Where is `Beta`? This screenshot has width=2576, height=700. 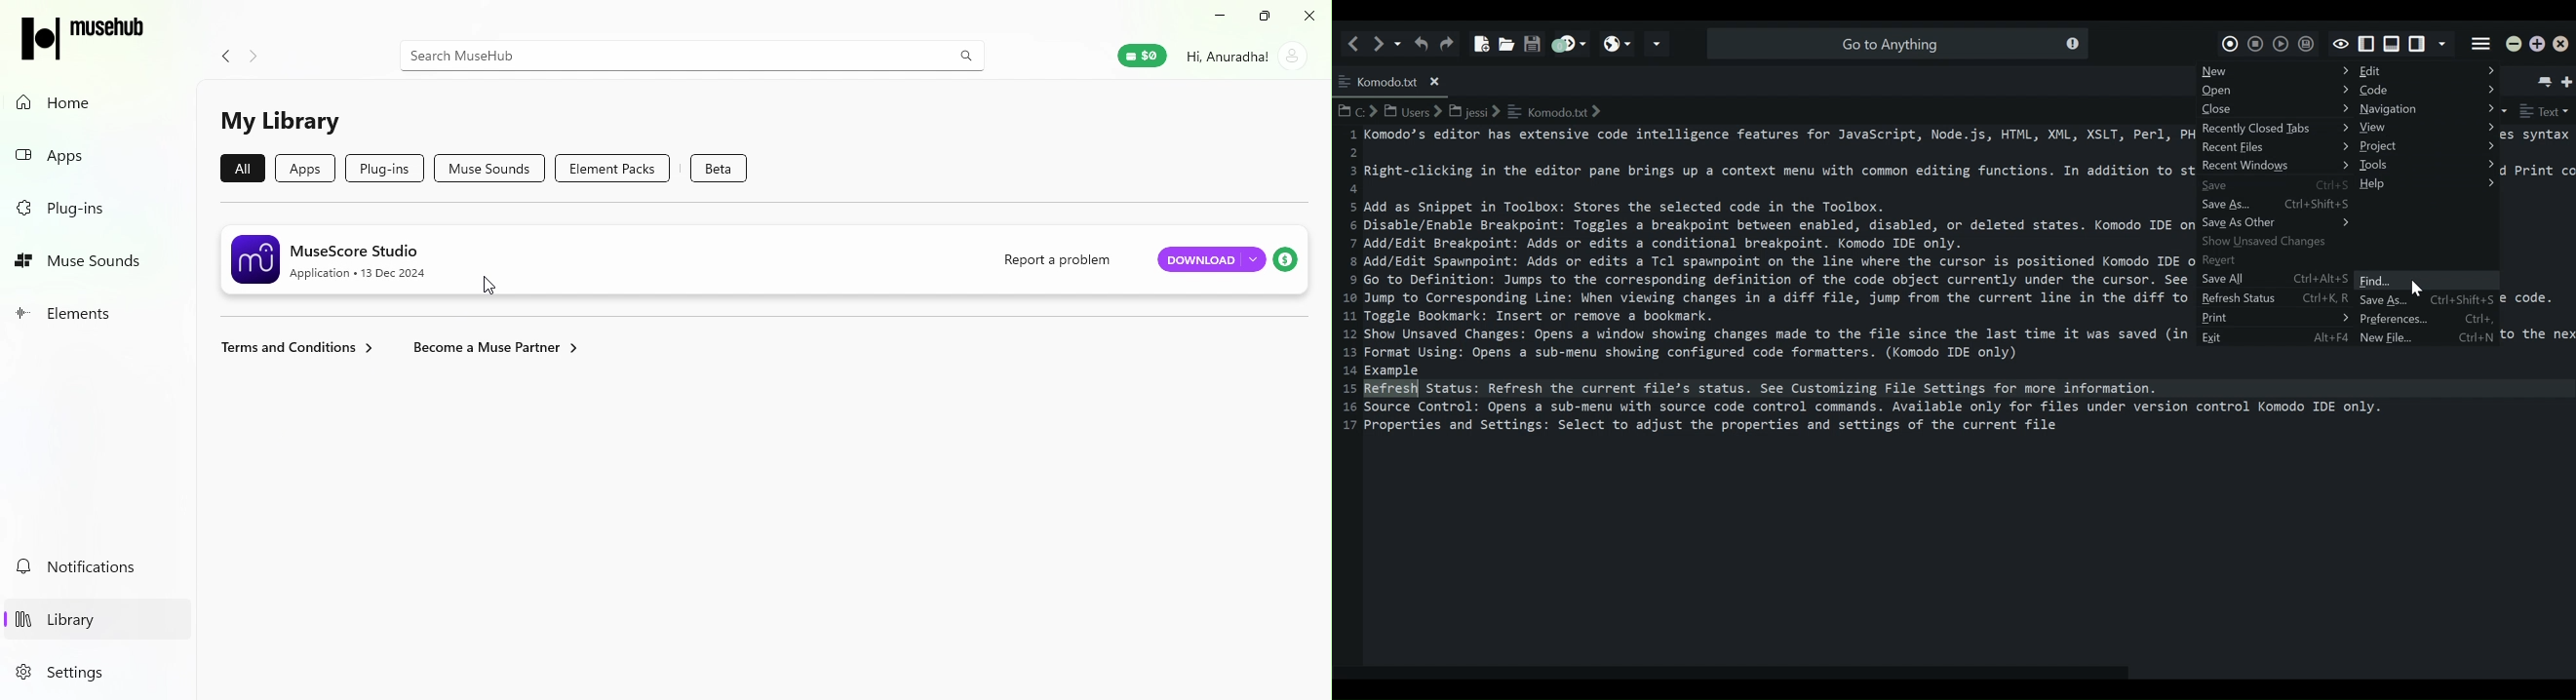 Beta is located at coordinates (722, 166).